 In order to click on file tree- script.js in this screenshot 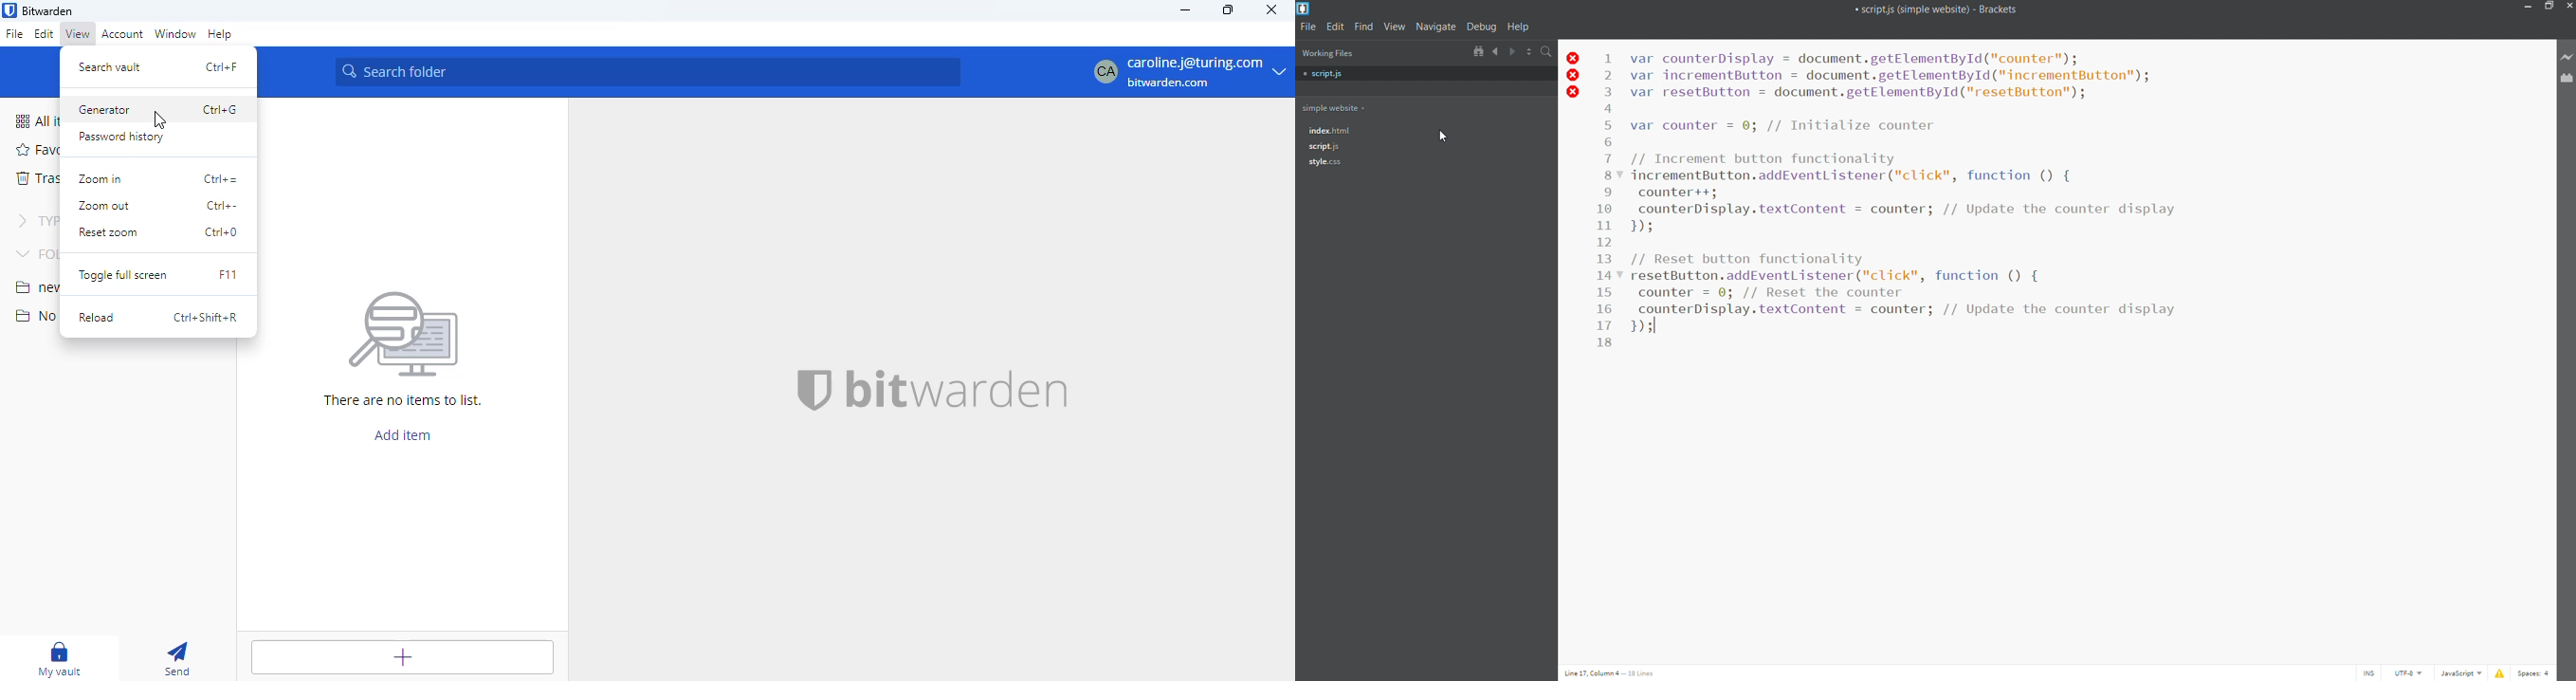, I will do `click(1324, 148)`.